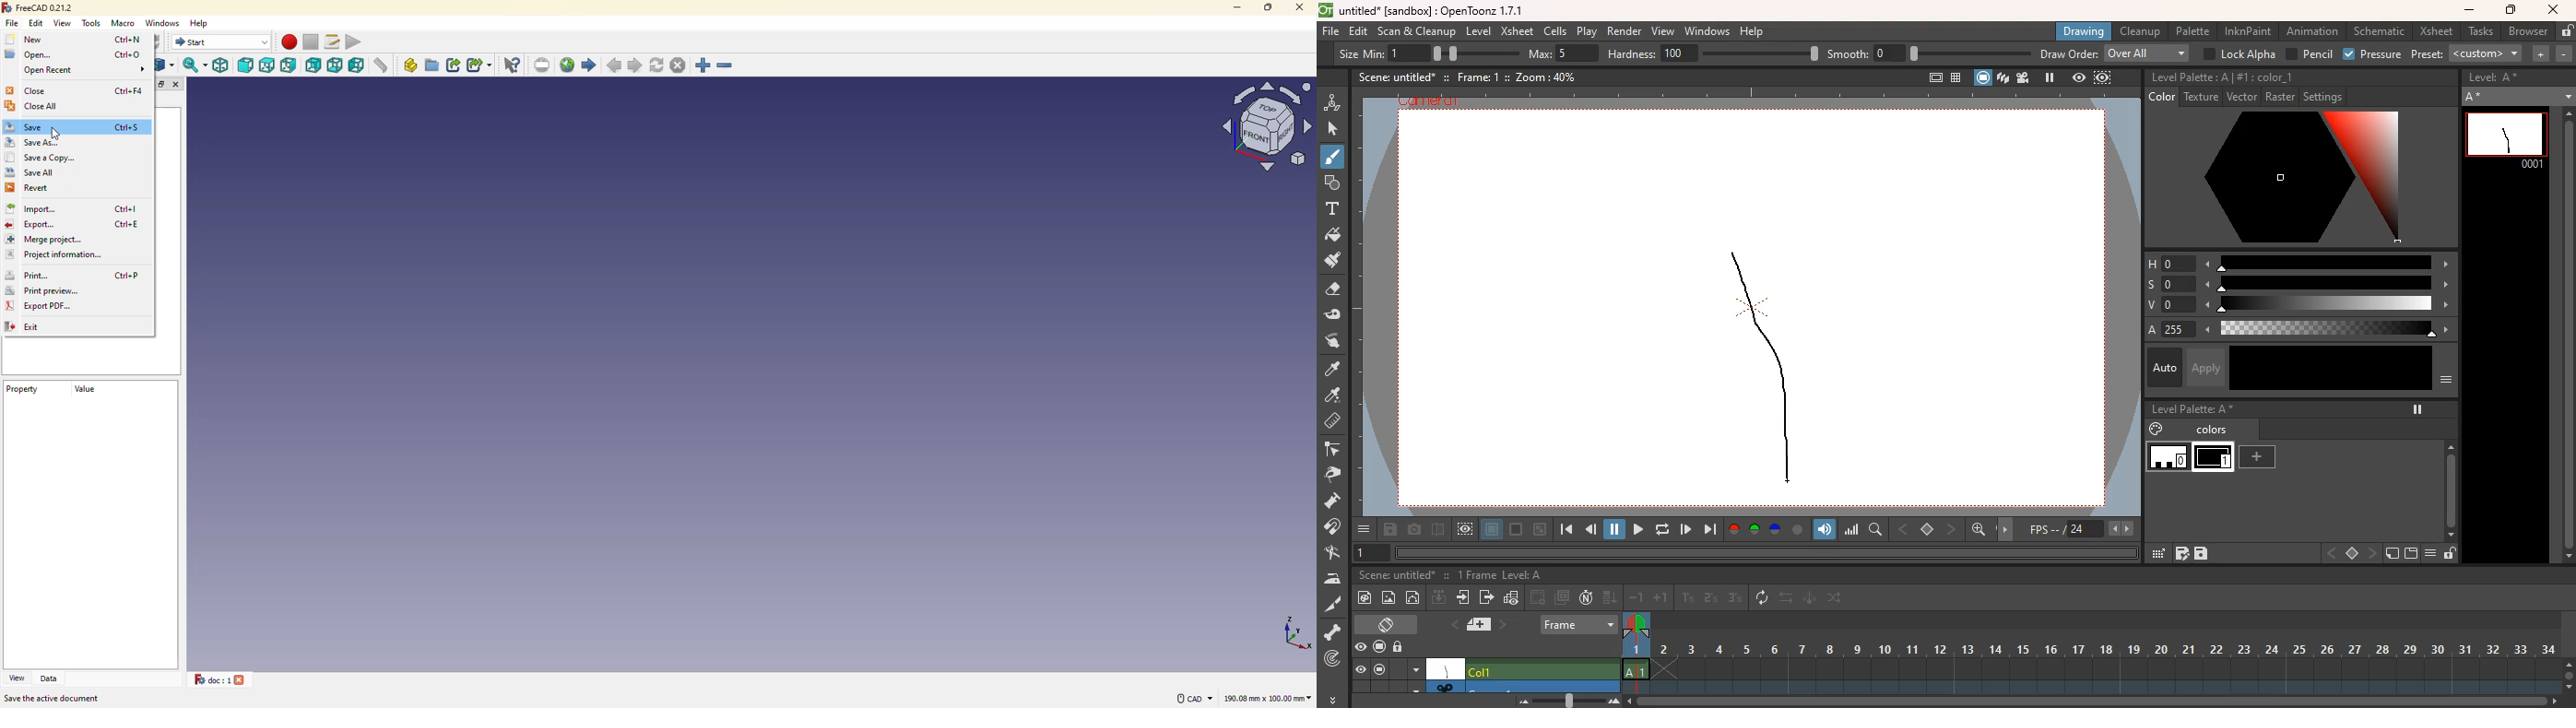 The width and height of the screenshot is (2576, 728). Describe the element at coordinates (208, 679) in the screenshot. I see `doc 1` at that location.